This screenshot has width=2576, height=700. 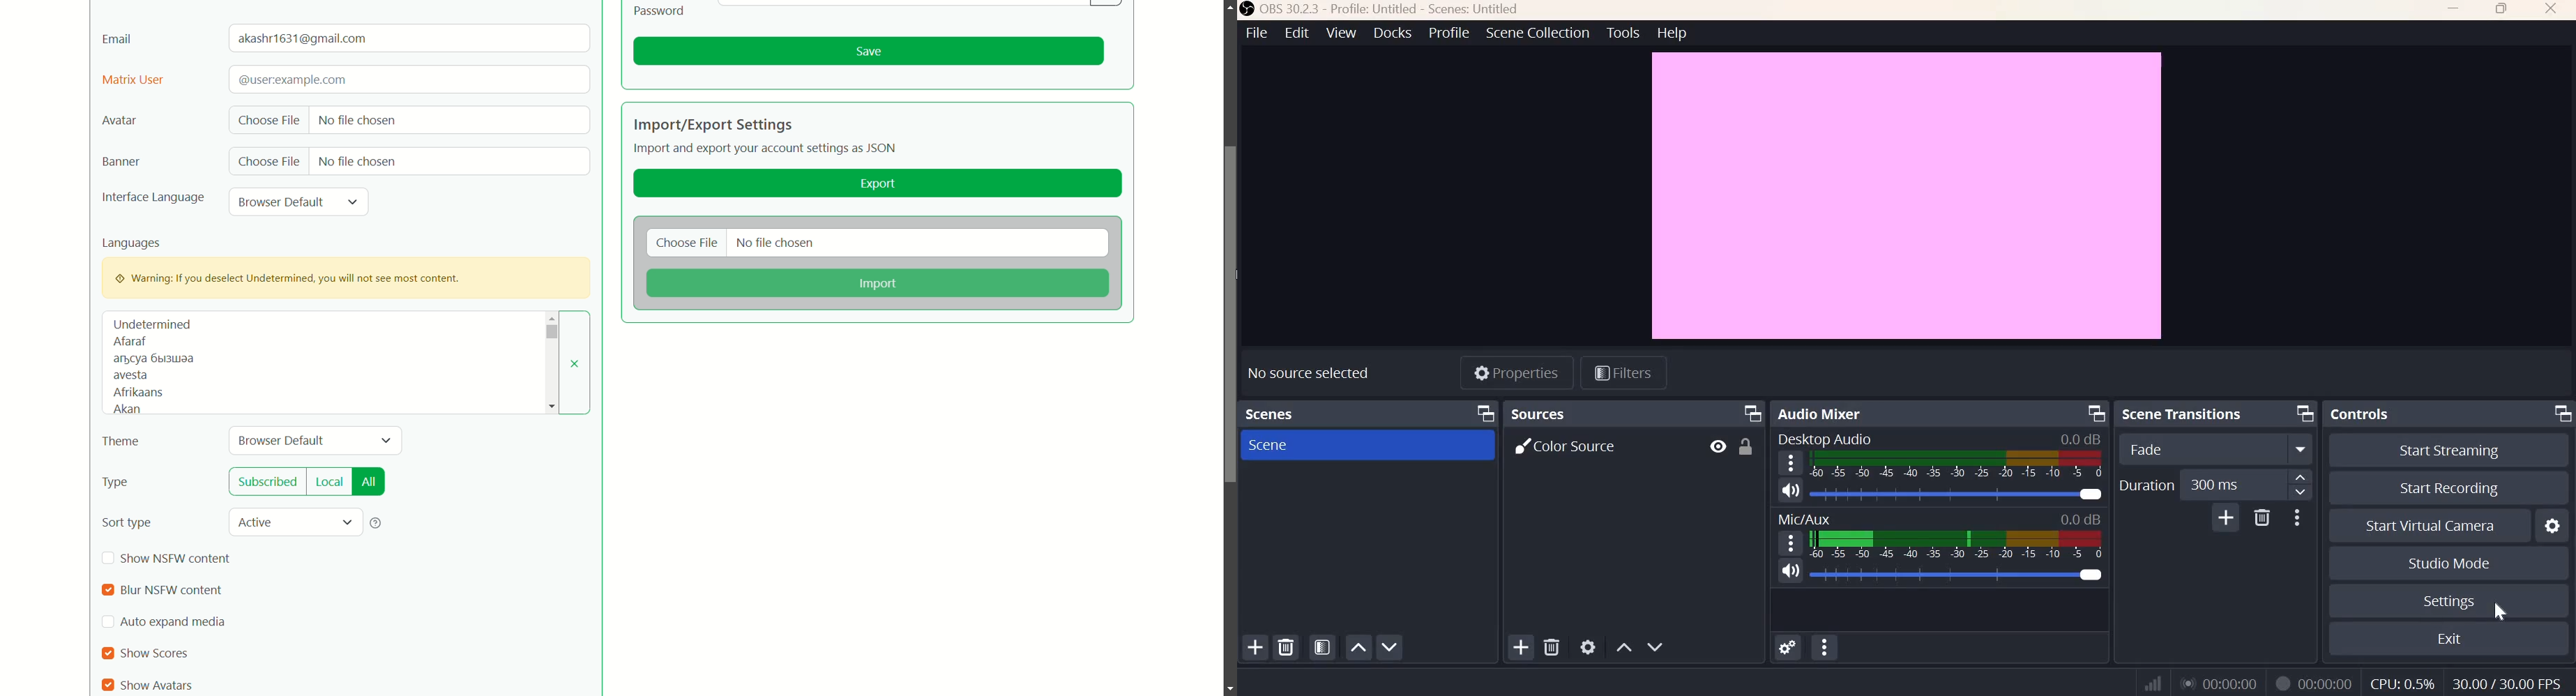 I want to click on hamburger menu, so click(x=1791, y=543).